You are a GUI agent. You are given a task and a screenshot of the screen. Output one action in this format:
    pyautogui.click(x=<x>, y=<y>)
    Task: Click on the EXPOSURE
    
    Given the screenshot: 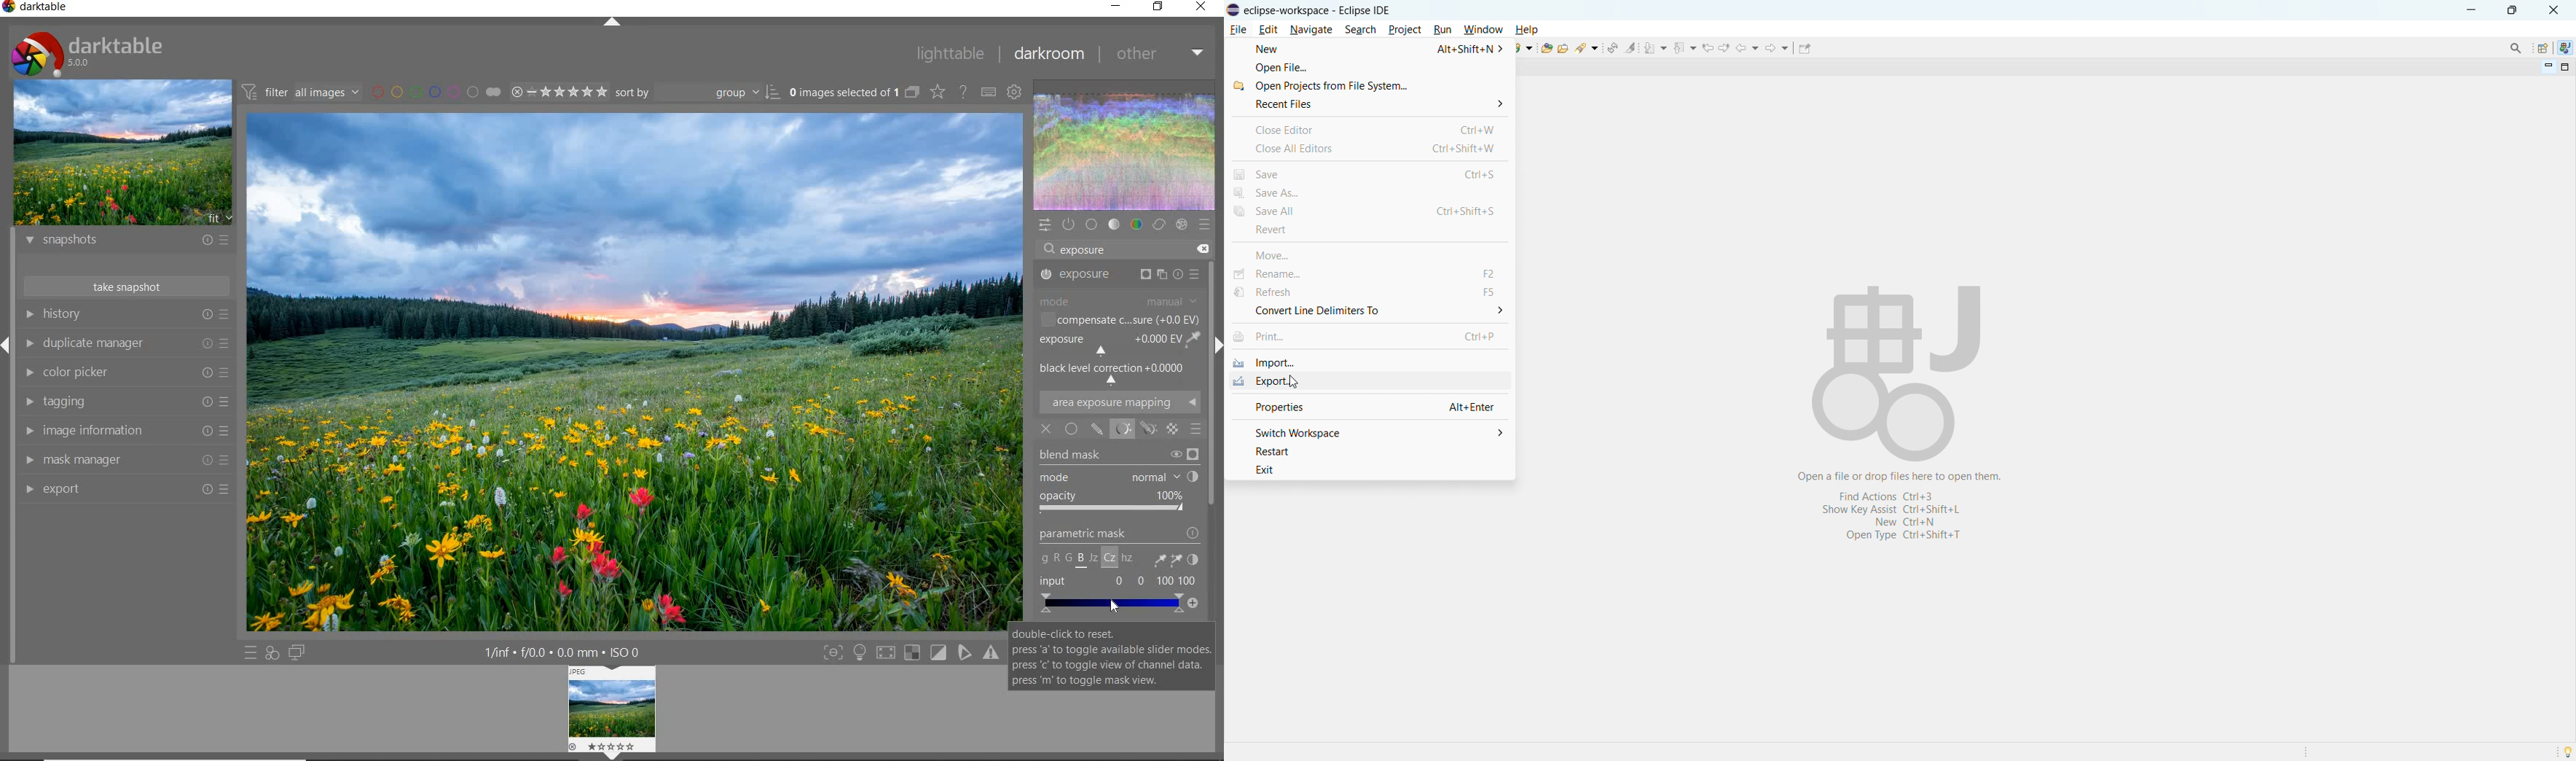 What is the action you would take?
    pyautogui.click(x=1122, y=275)
    